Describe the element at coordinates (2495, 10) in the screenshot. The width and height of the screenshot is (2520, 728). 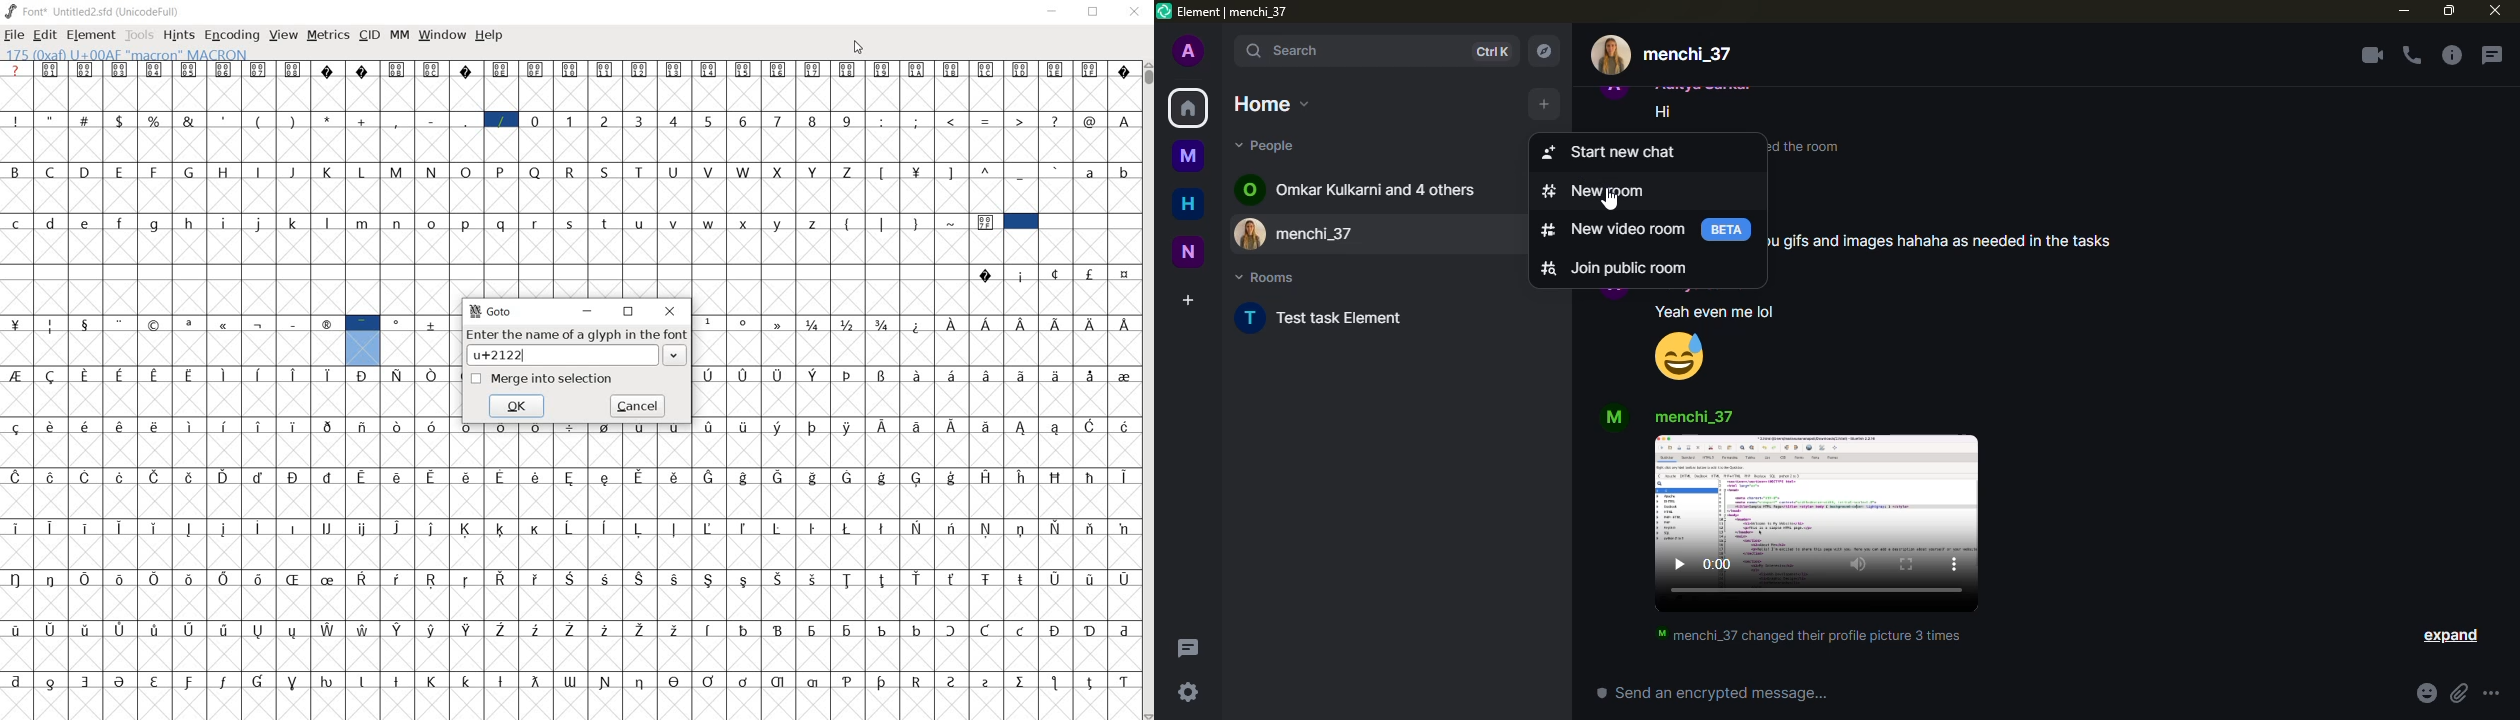
I see `close` at that location.